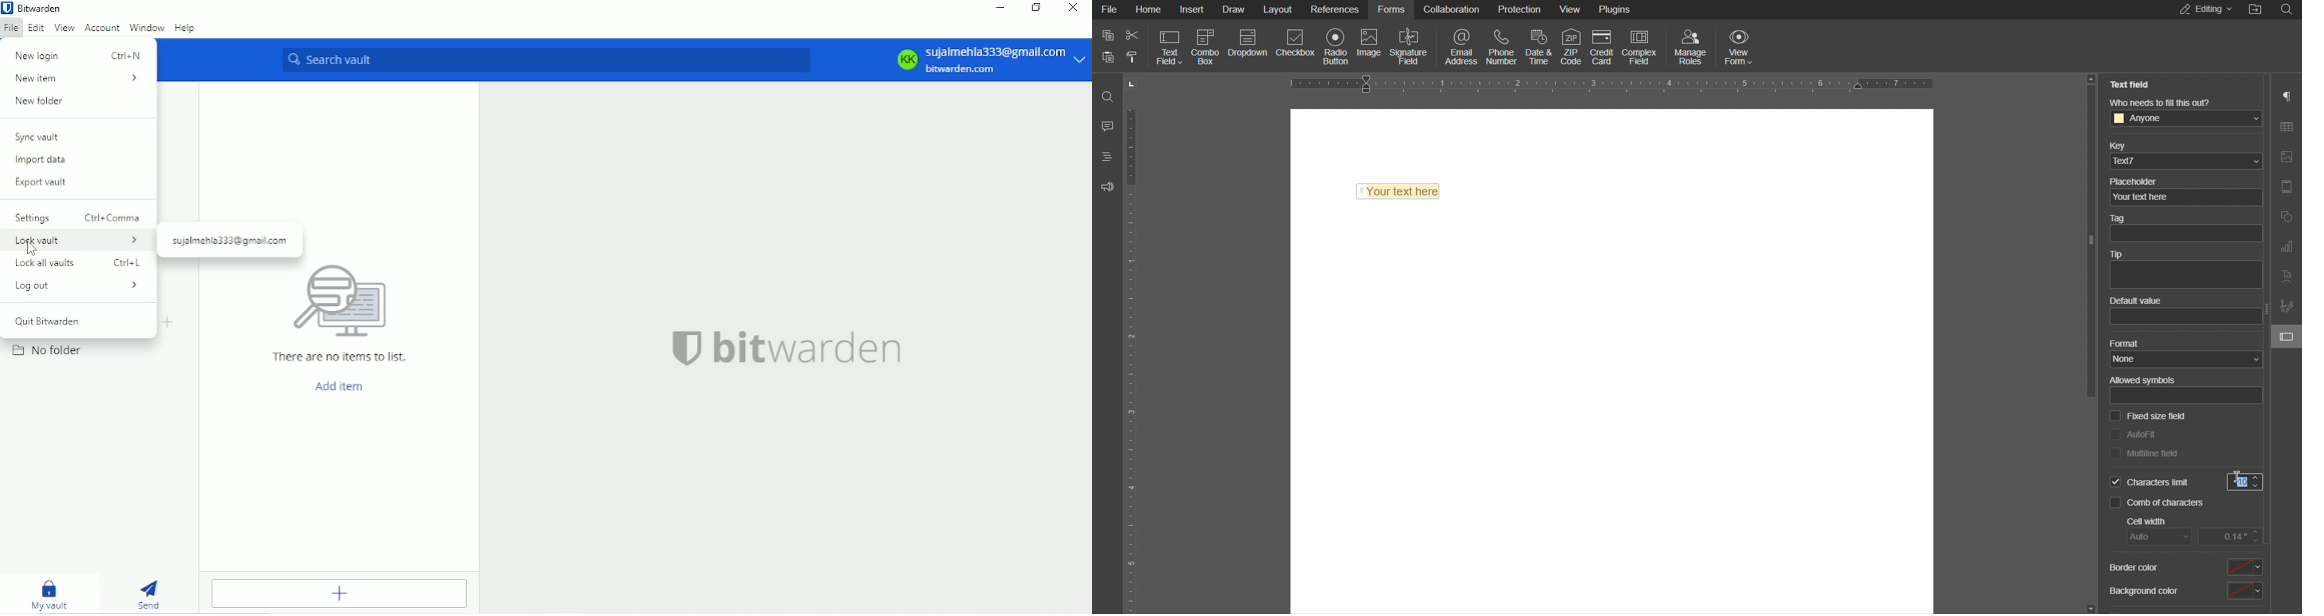  I want to click on Who needs to fill this out, so click(2189, 112).